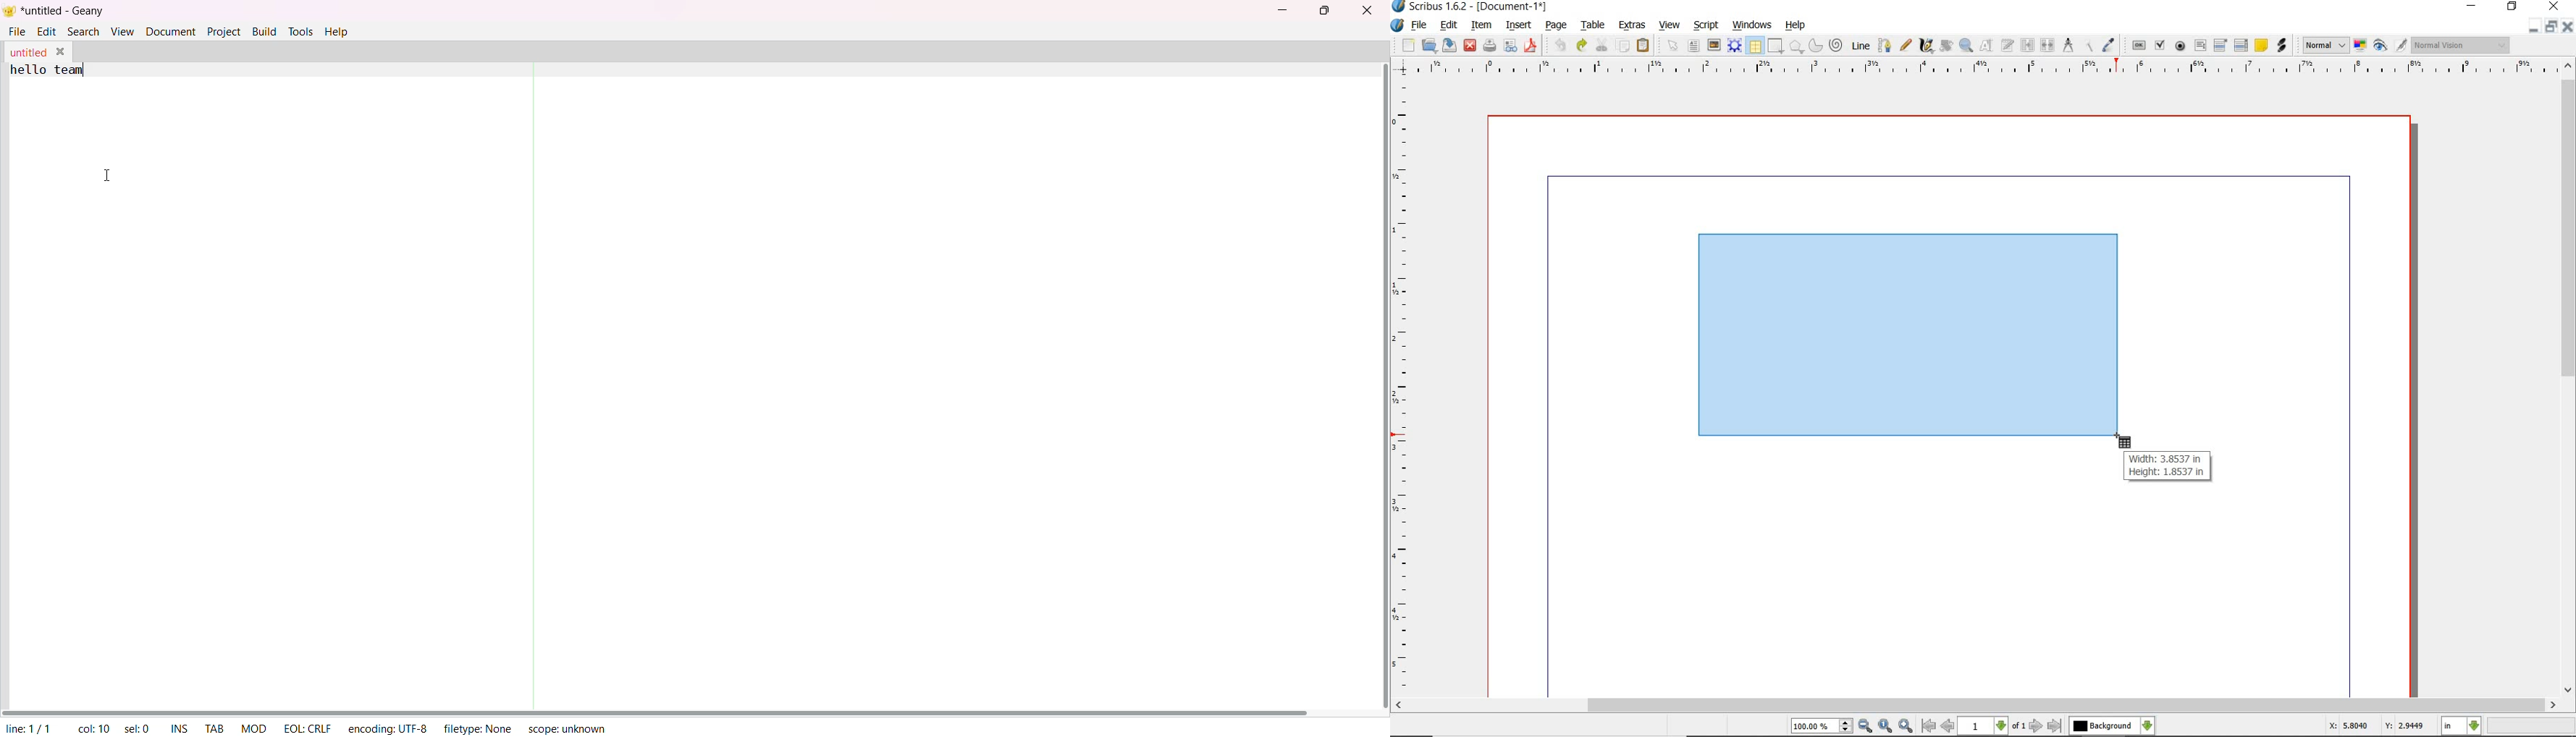  I want to click on preview mode, so click(2381, 47).